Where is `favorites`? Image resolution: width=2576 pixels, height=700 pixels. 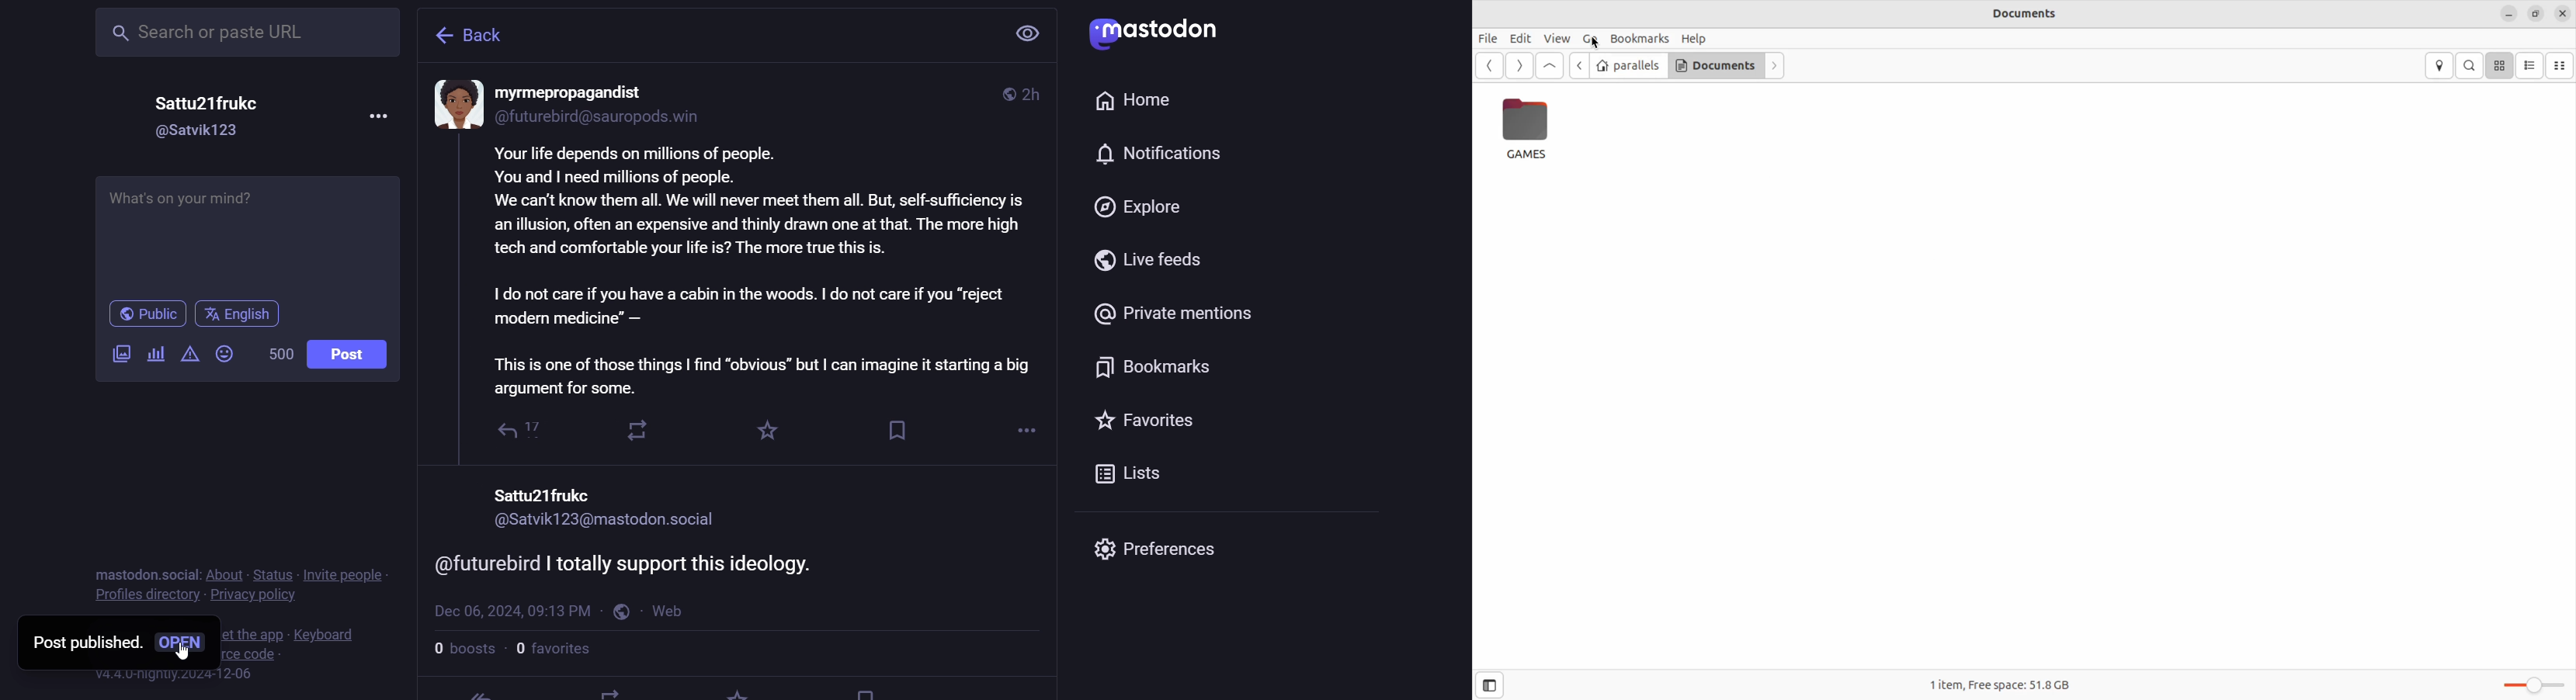
favorites is located at coordinates (559, 651).